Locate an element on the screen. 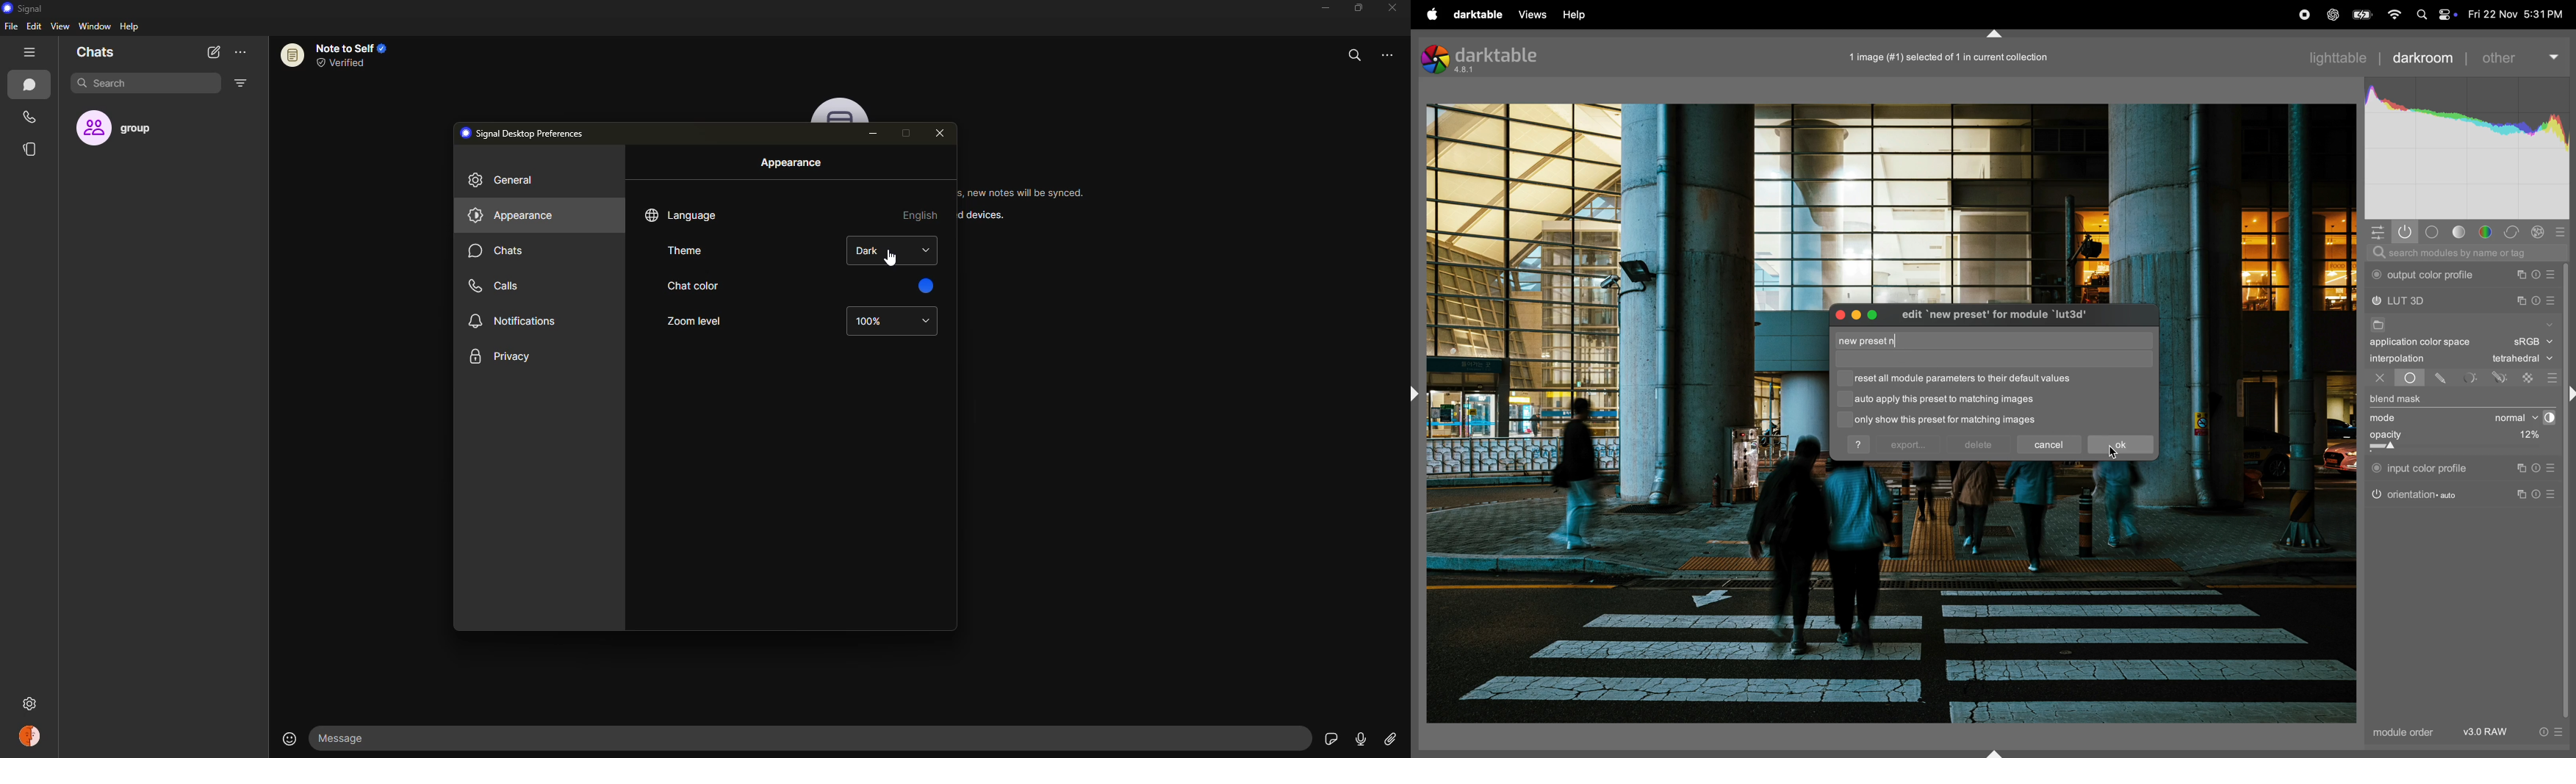 Image resolution: width=2576 pixels, height=784 pixels. uniformly is located at coordinates (2401, 378).